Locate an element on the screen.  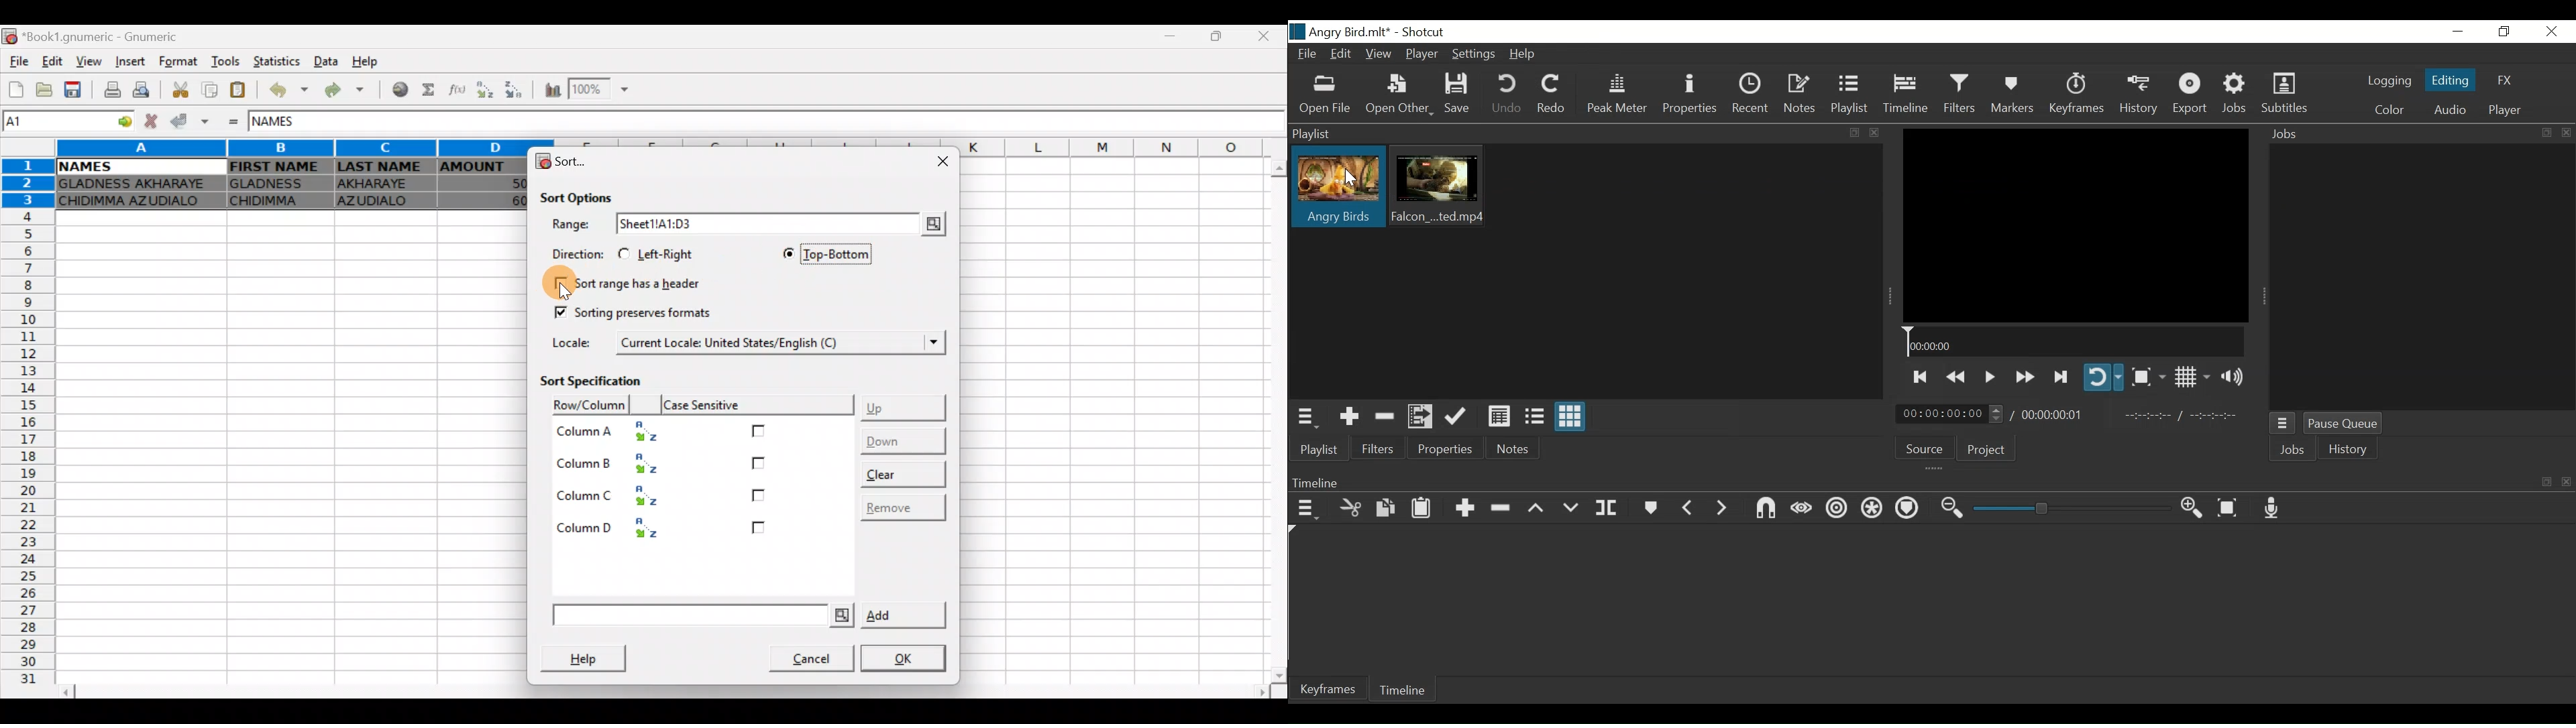
Project is located at coordinates (1987, 452).